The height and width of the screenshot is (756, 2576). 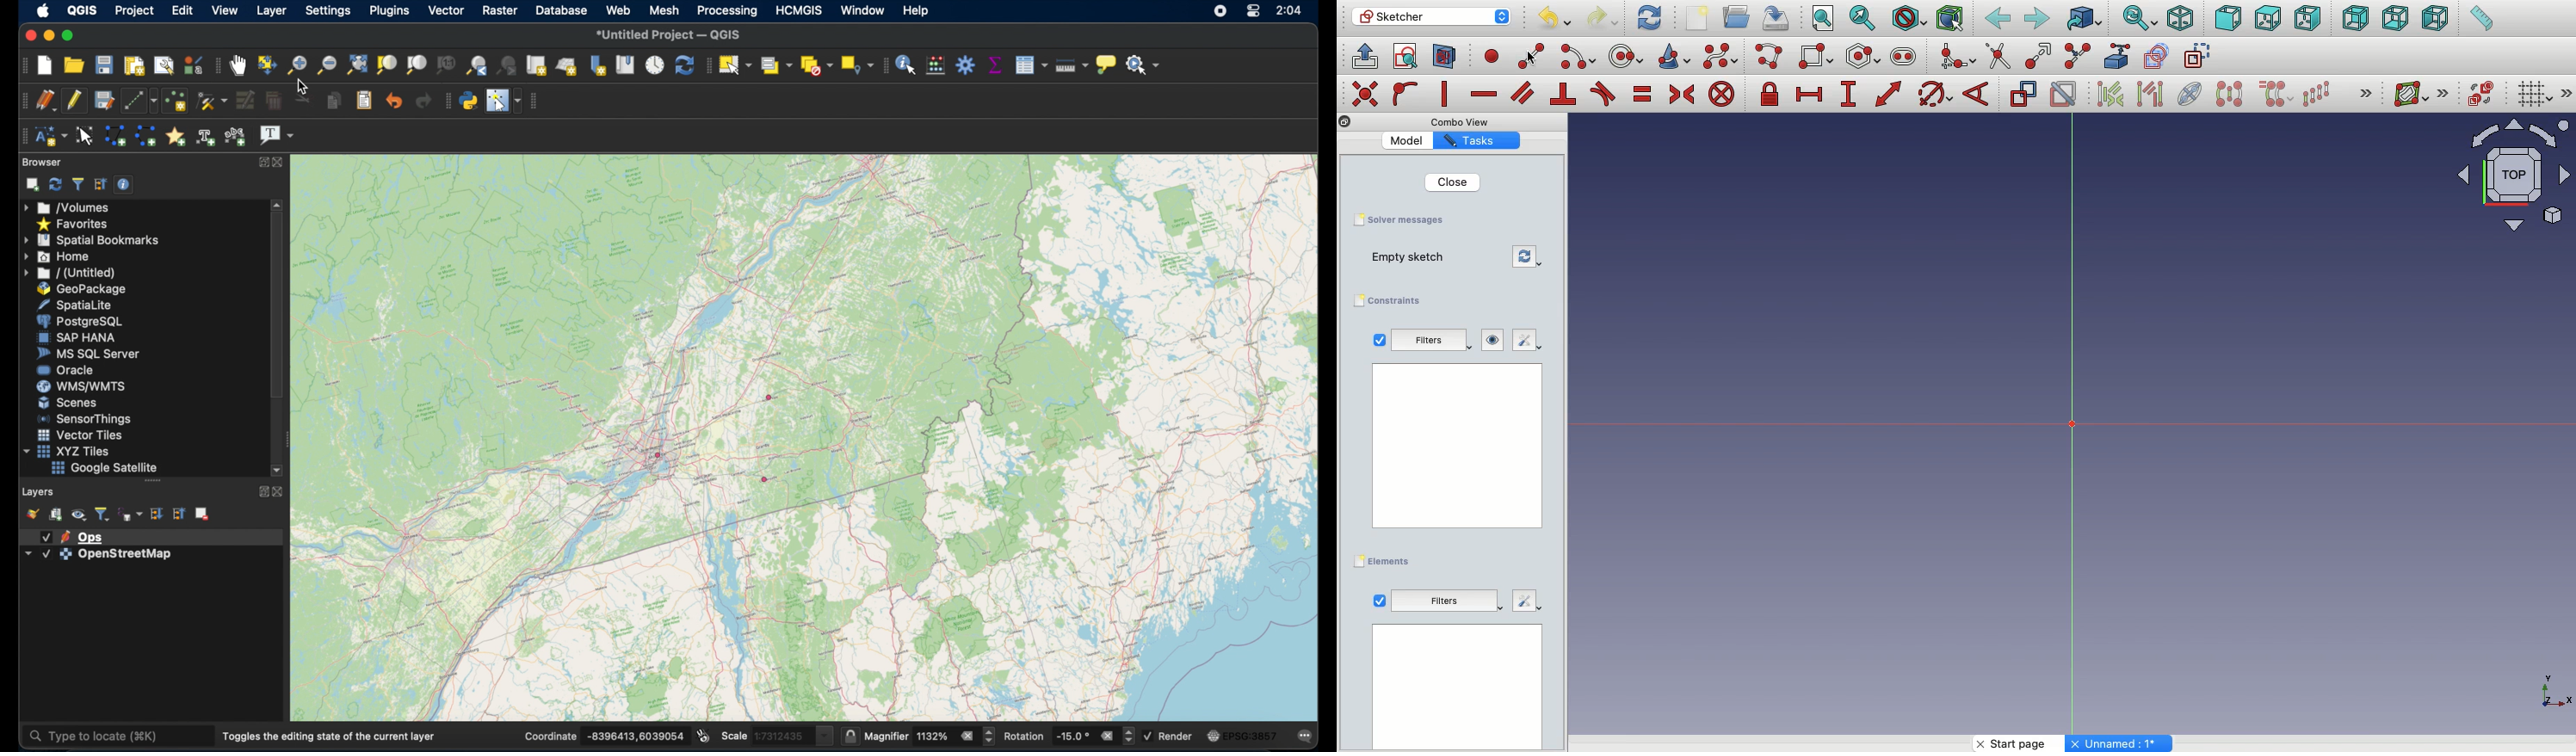 What do you see at coordinates (1529, 341) in the screenshot?
I see `Edit` at bounding box center [1529, 341].